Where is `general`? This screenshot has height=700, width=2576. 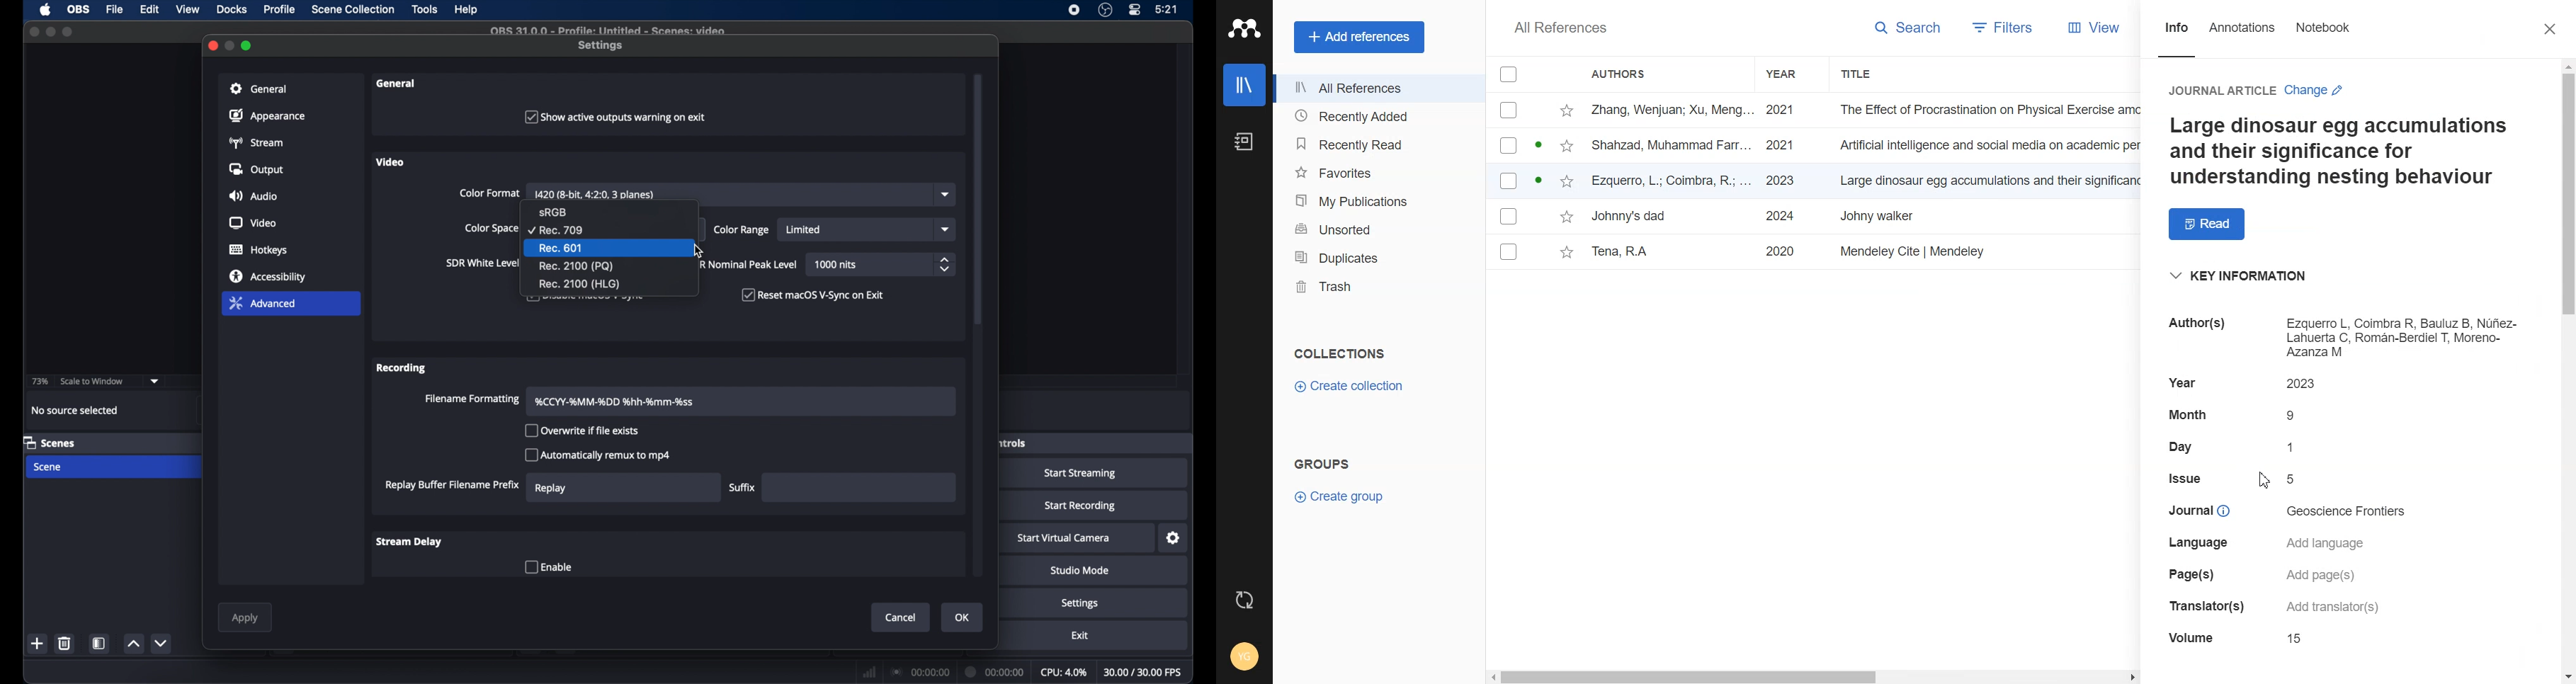
general is located at coordinates (398, 83).